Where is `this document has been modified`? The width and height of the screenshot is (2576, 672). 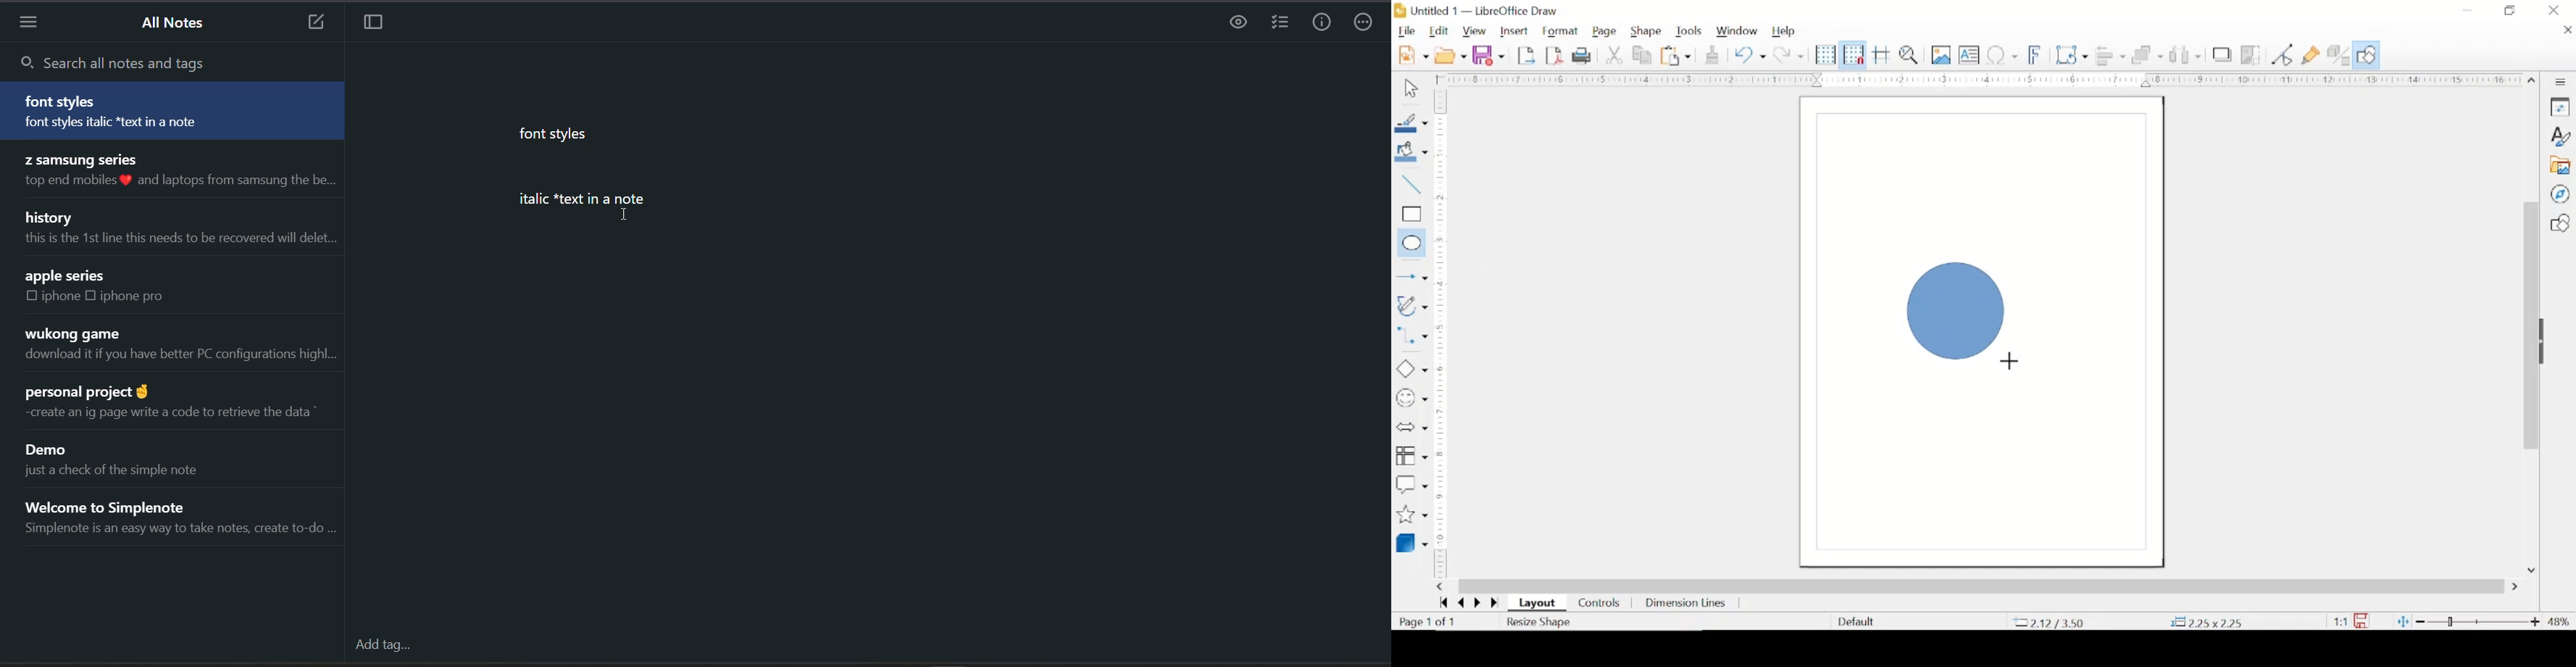 this document has been modified is located at coordinates (2354, 620).